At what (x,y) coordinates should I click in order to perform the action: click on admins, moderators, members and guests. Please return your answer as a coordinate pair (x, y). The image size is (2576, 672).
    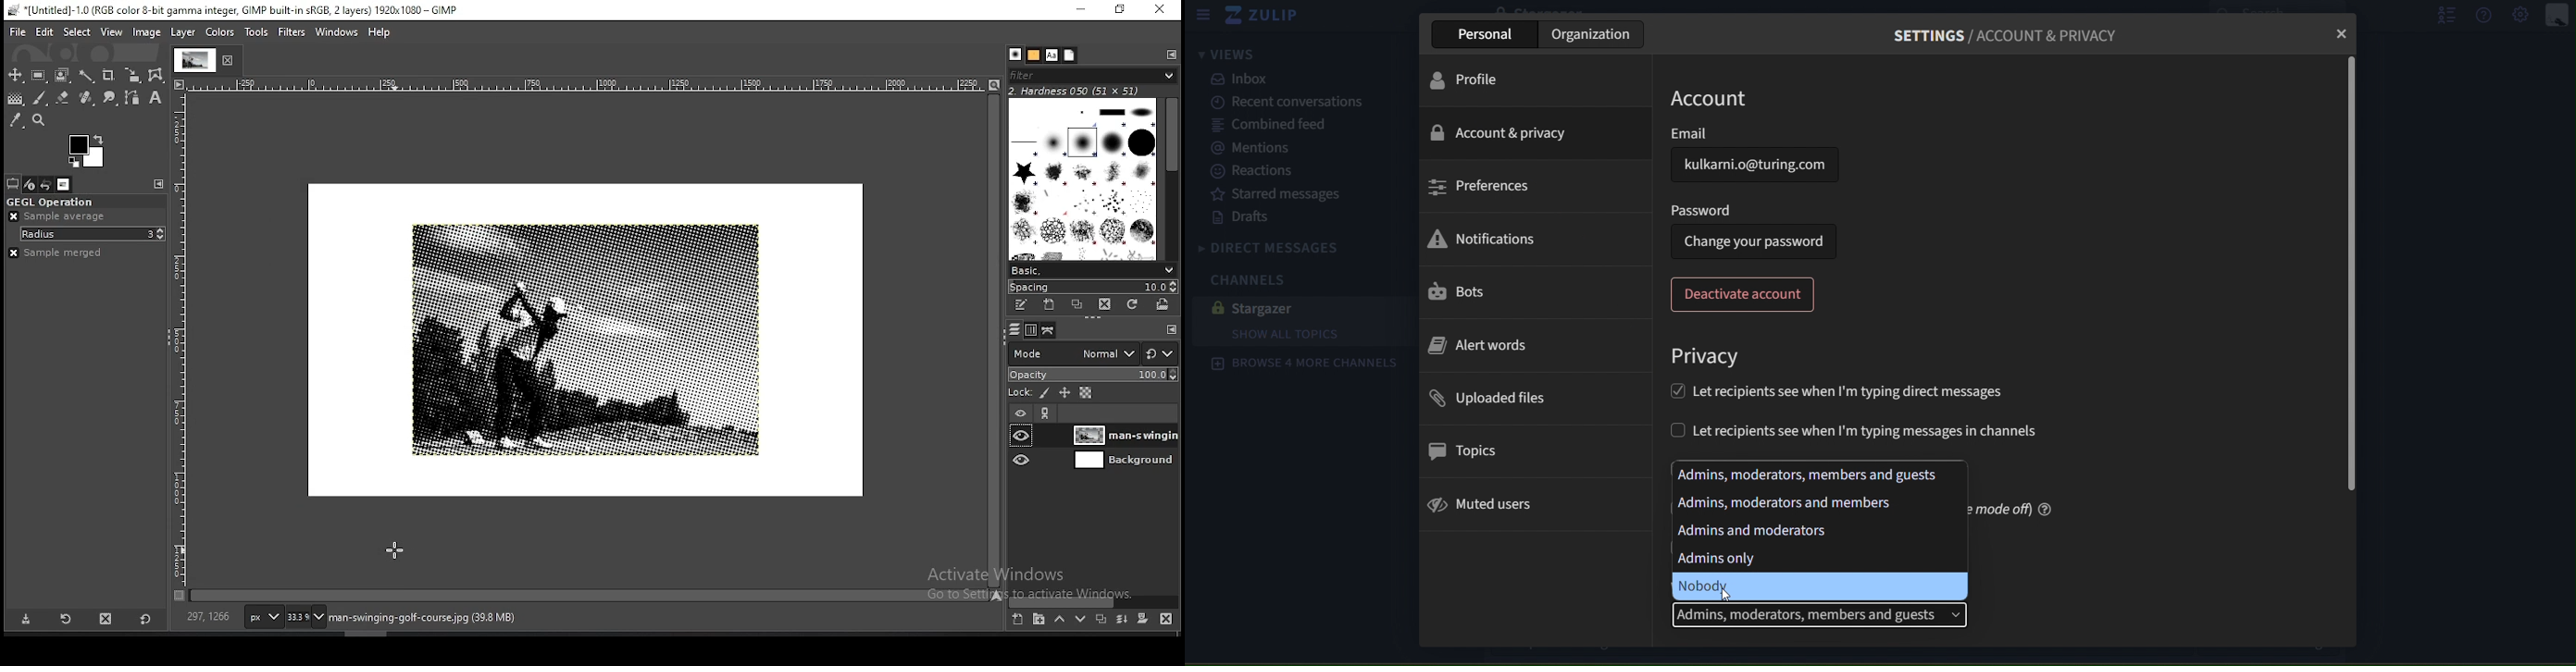
    Looking at the image, I should click on (1807, 616).